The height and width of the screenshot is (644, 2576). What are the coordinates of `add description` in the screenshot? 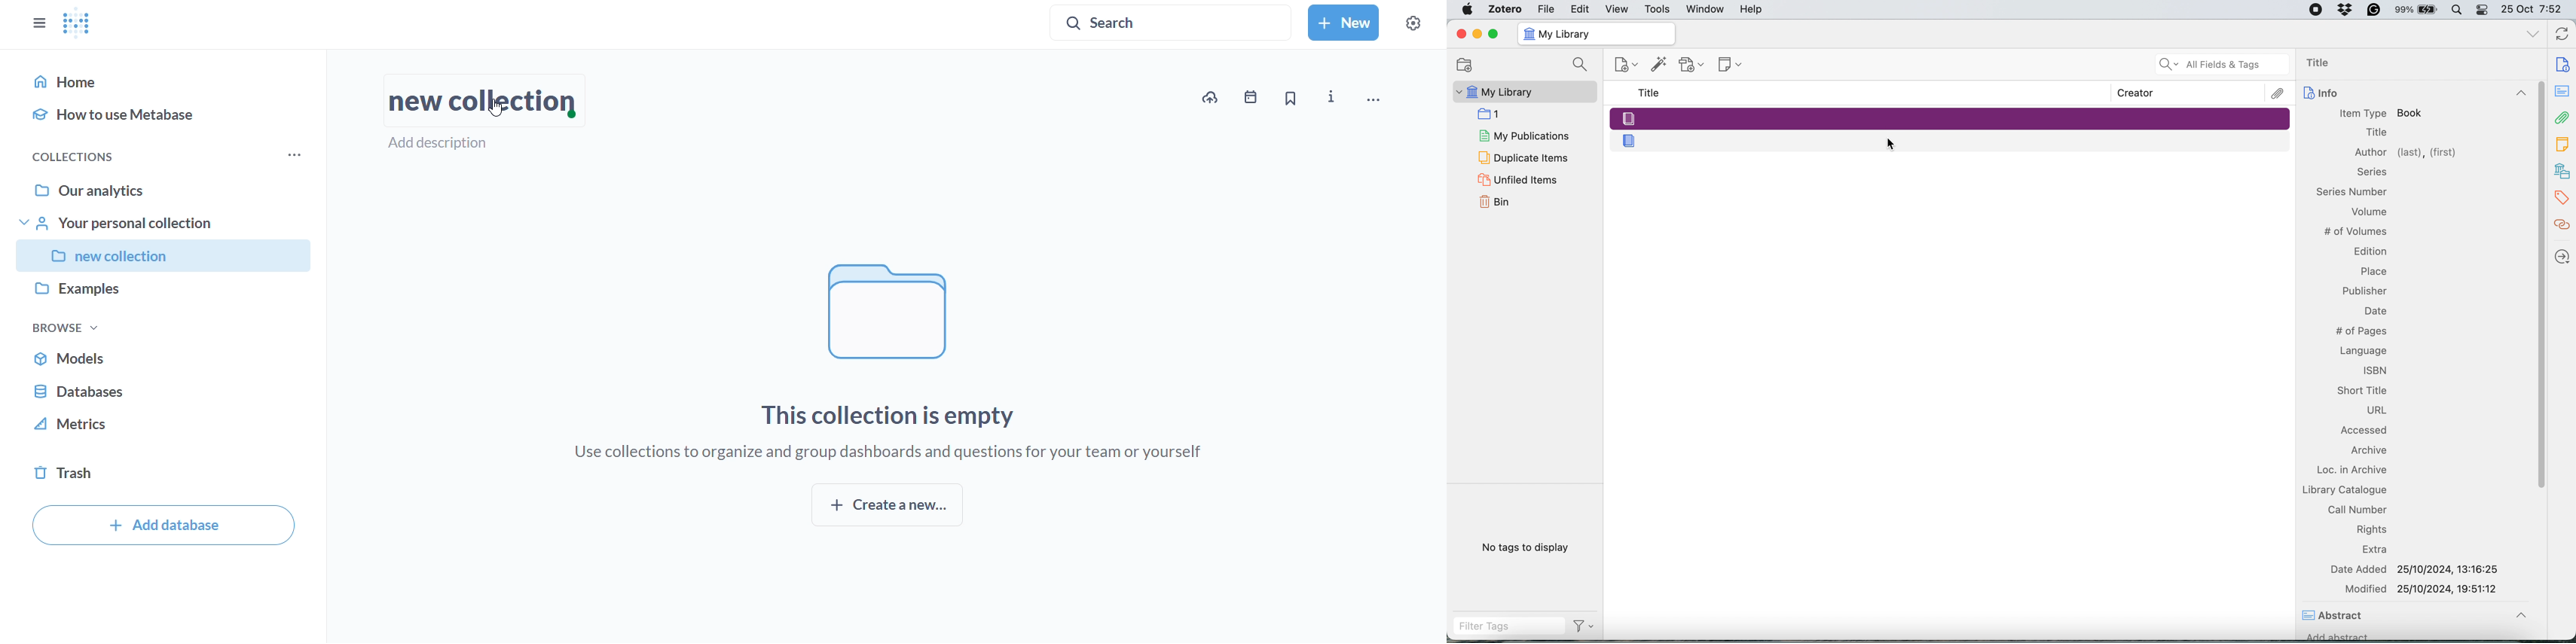 It's located at (448, 143).